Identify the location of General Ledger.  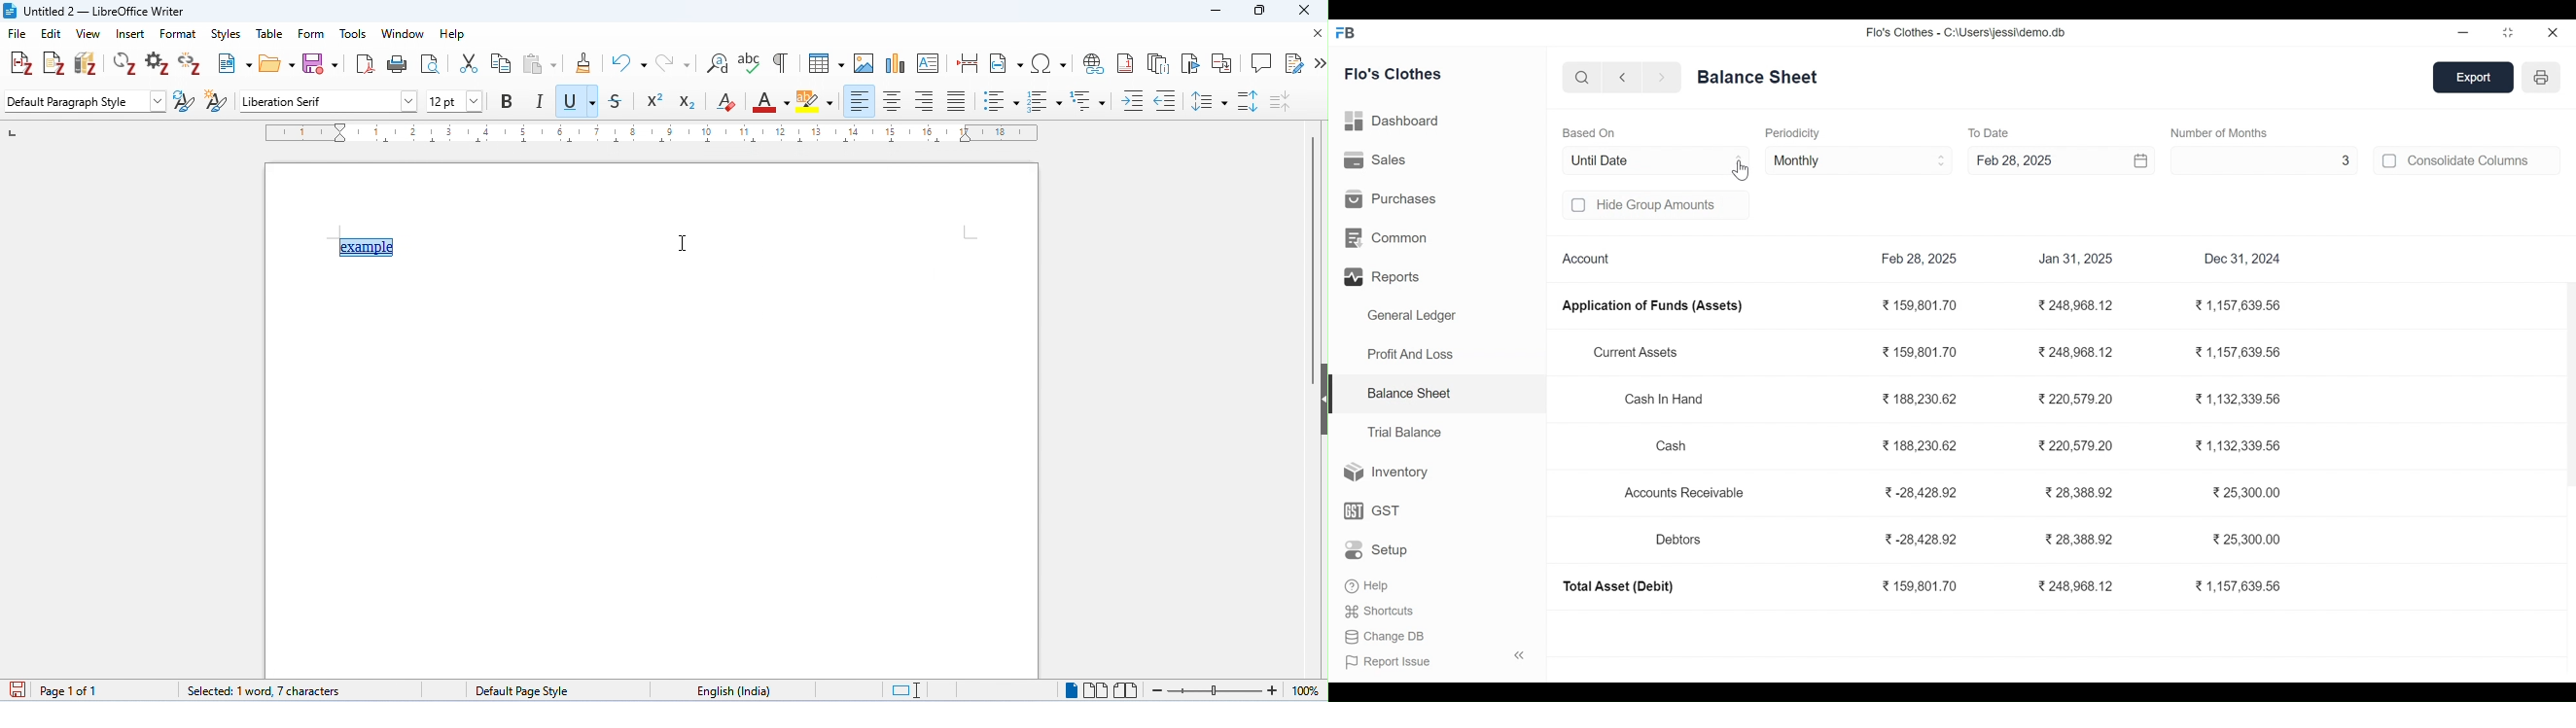
(1412, 317).